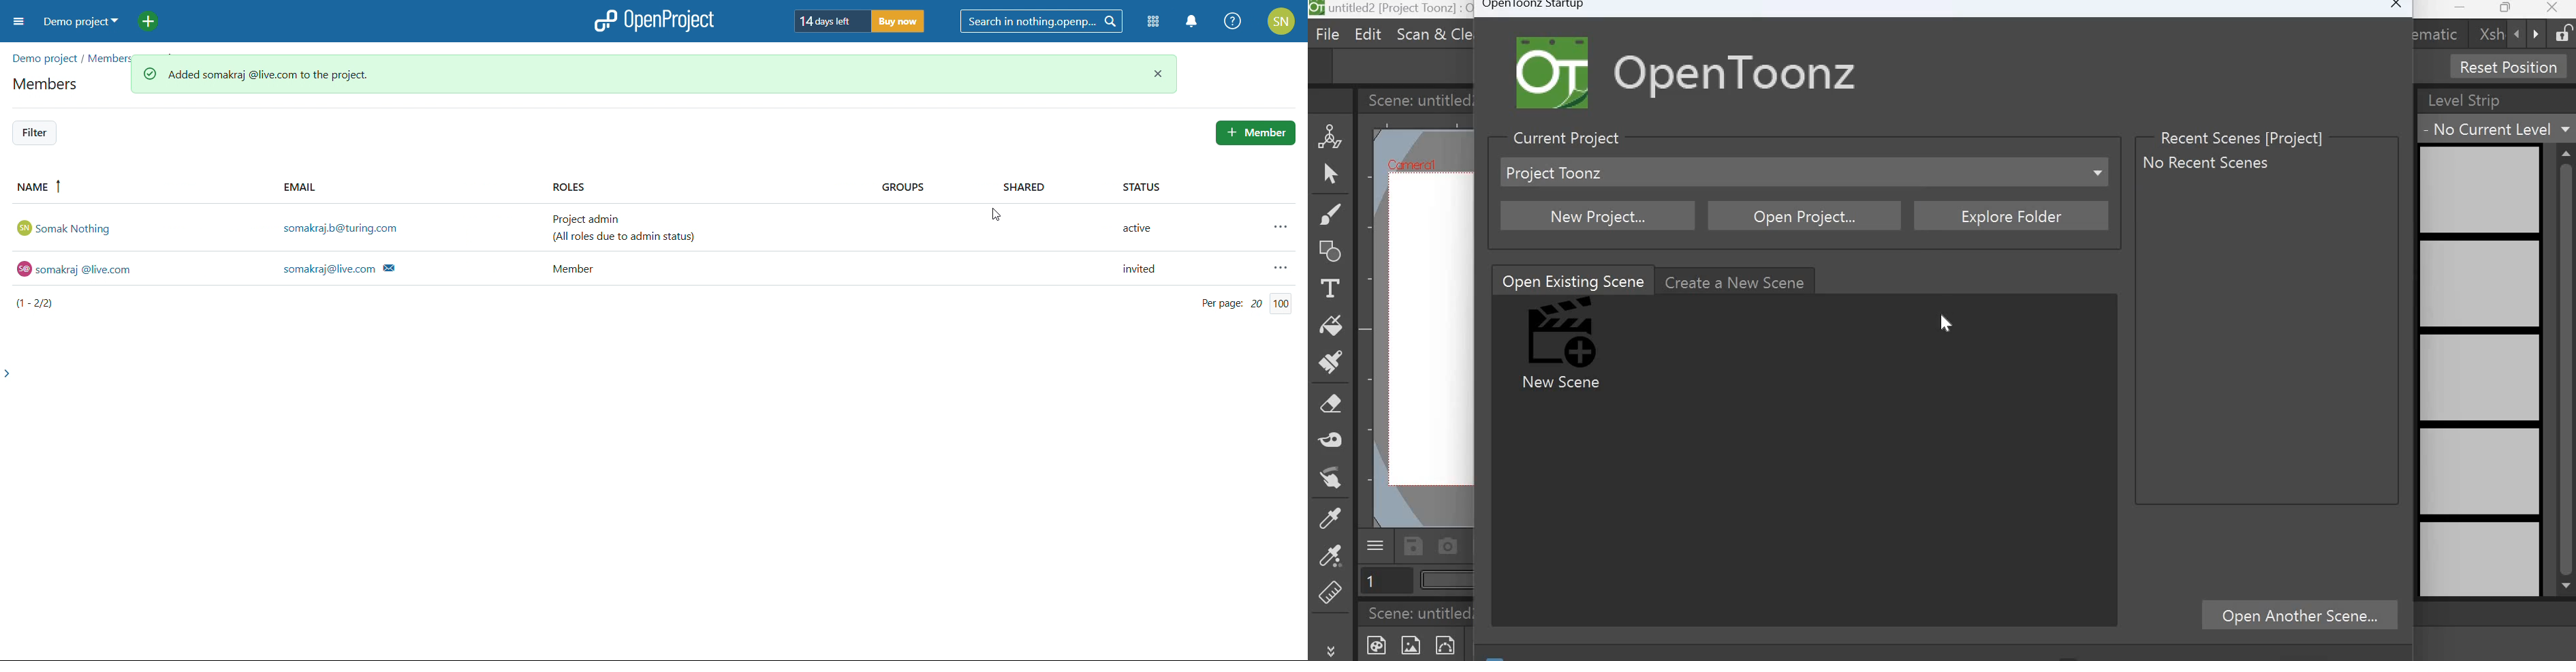 The width and height of the screenshot is (2576, 672). Describe the element at coordinates (618, 228) in the screenshot. I see `Project admin
(All roles due to admin status)` at that location.